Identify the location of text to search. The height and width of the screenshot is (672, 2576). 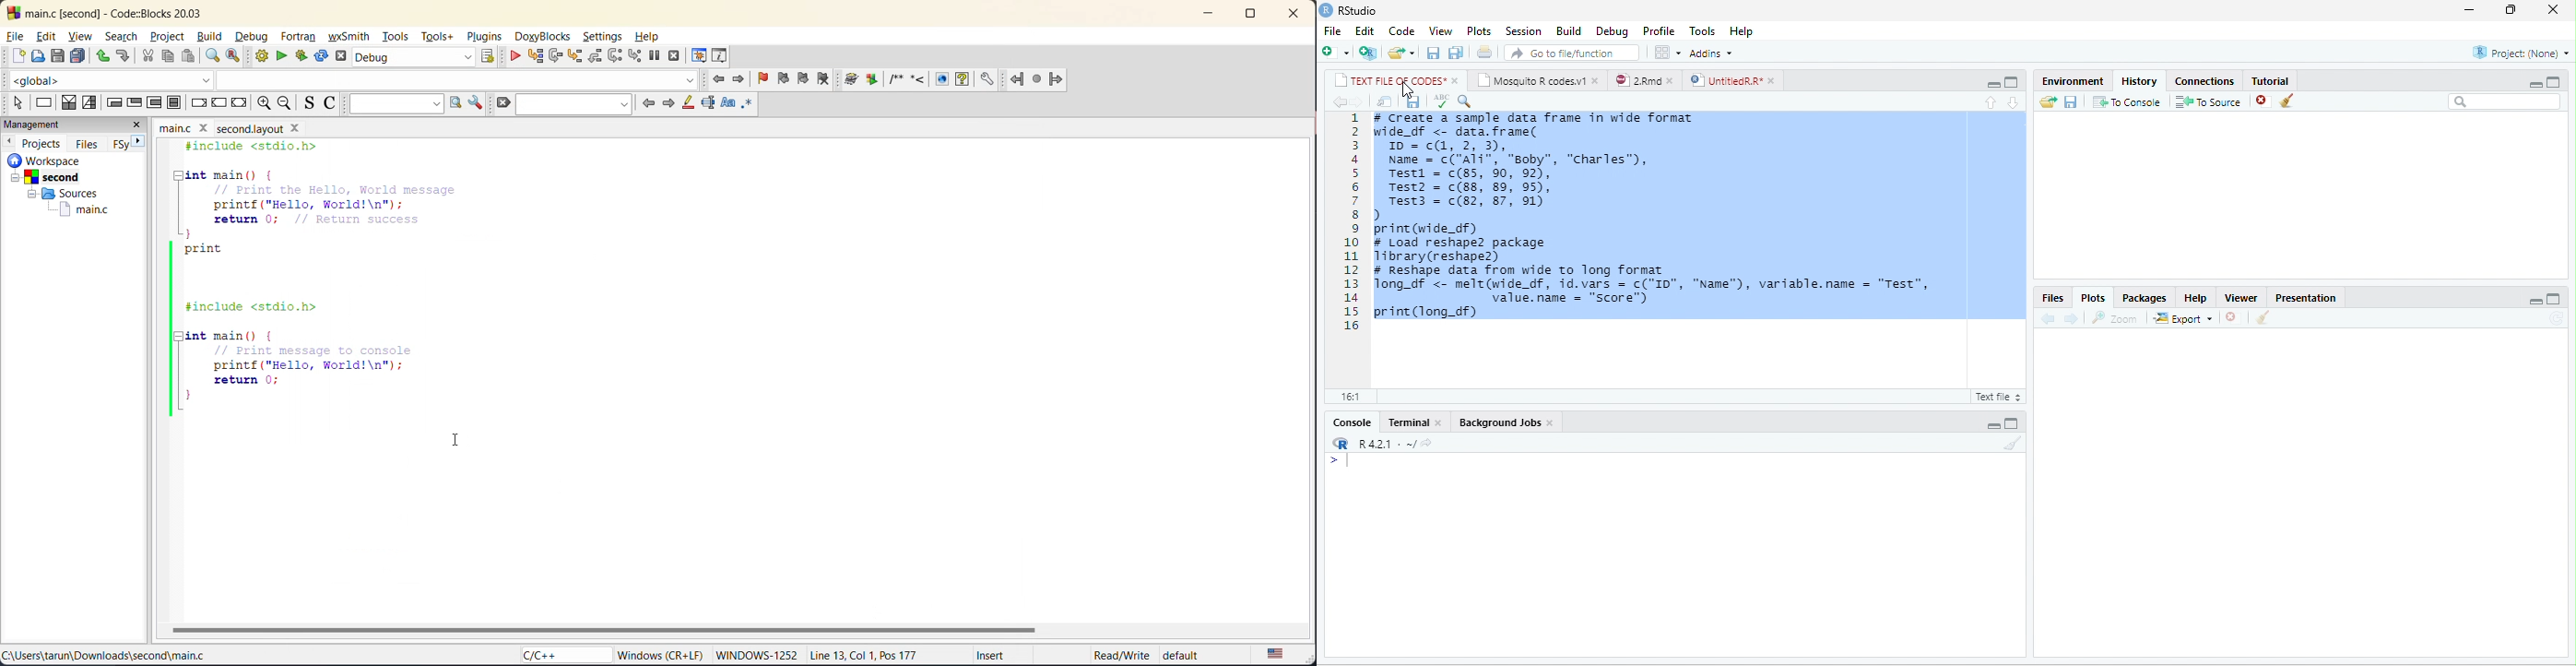
(396, 103).